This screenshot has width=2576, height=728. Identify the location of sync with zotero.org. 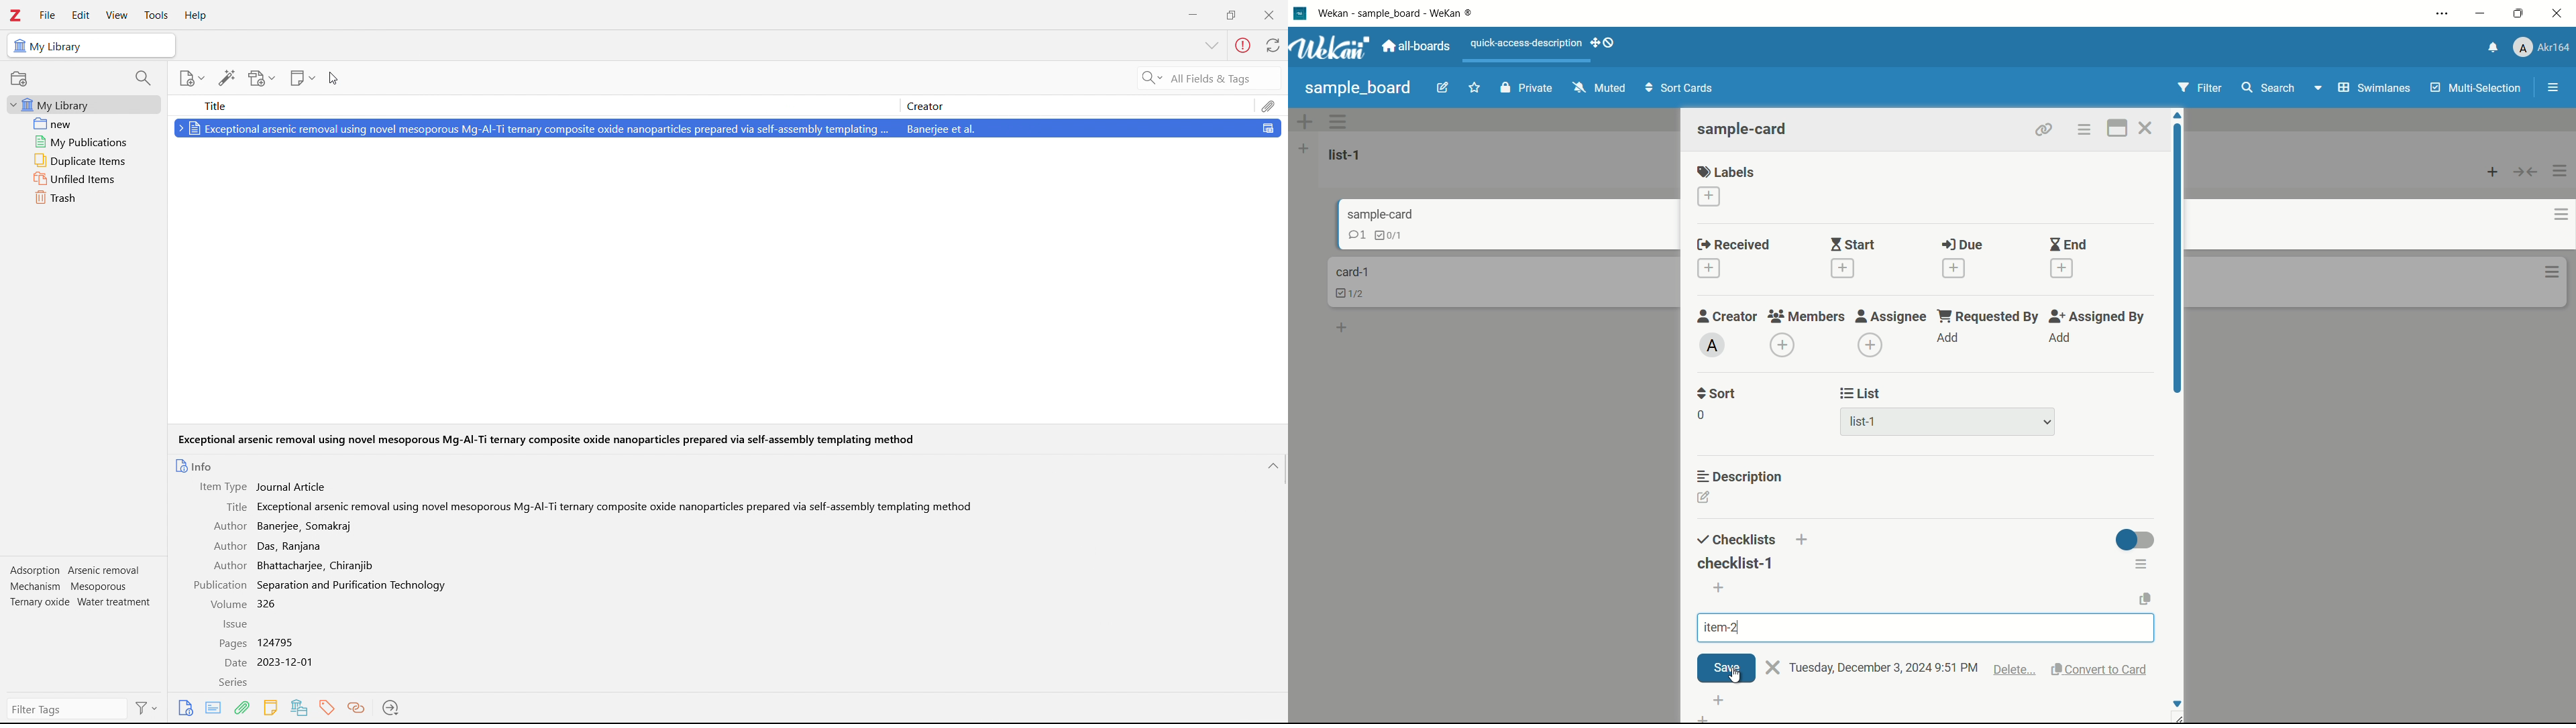
(1274, 45).